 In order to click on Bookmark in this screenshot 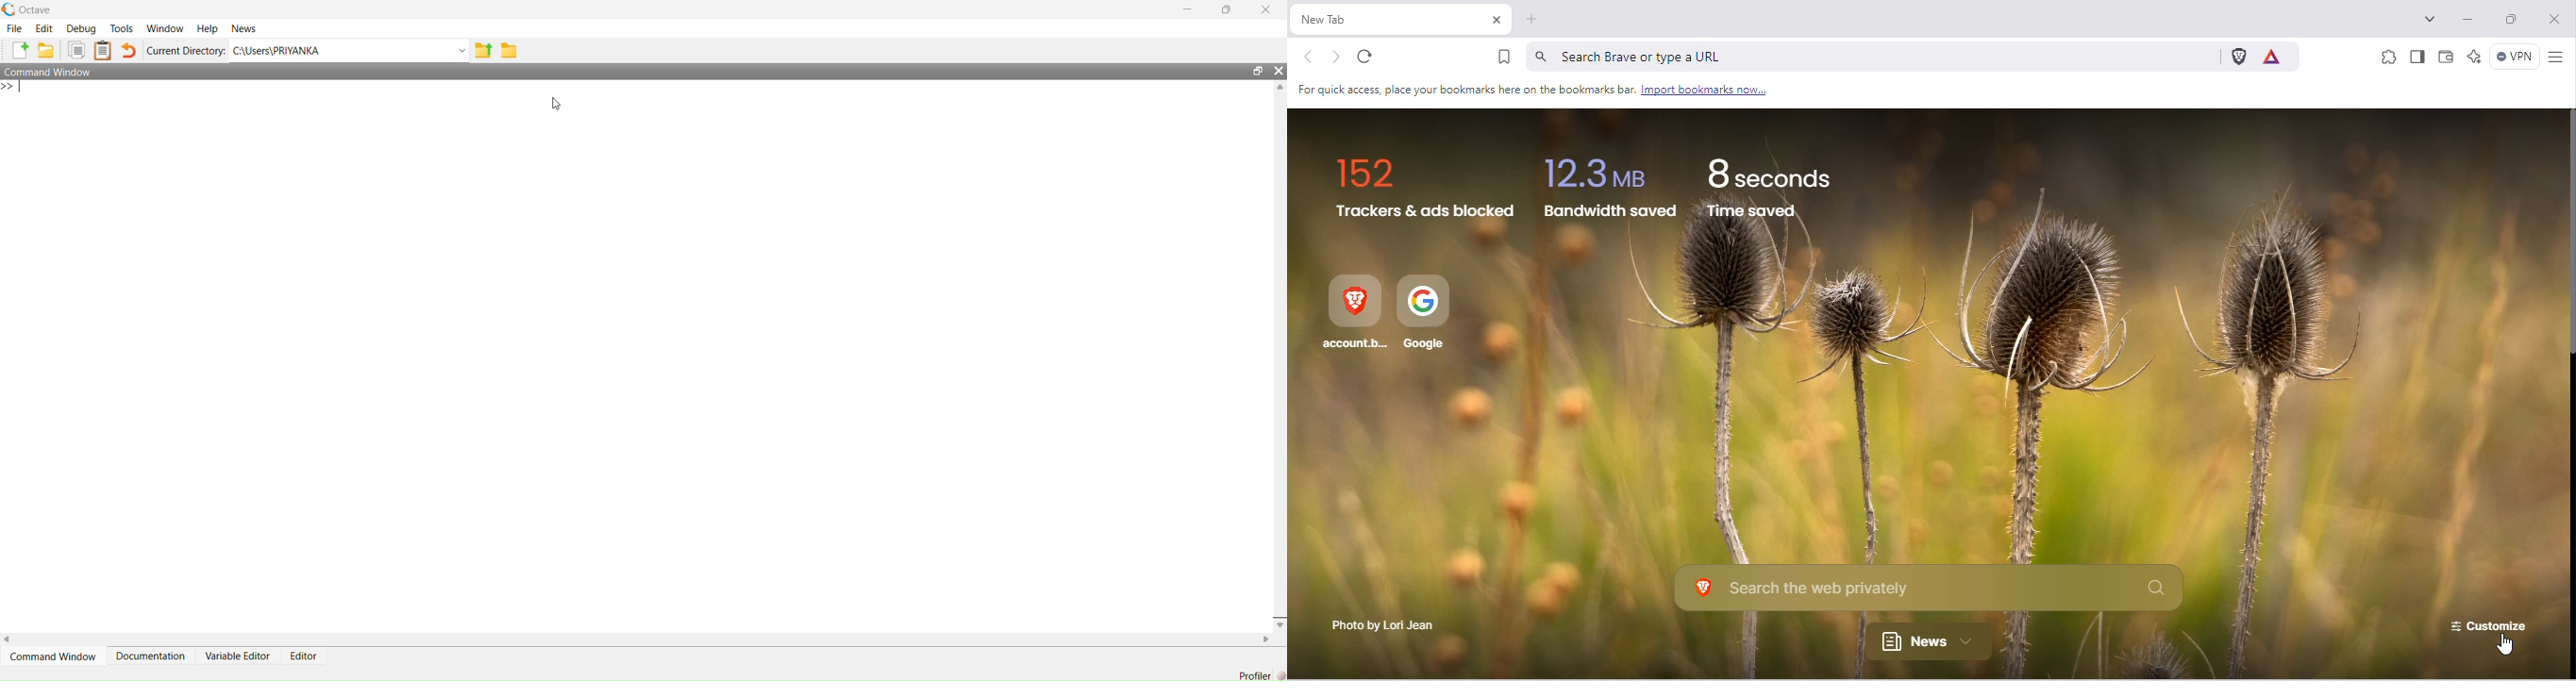, I will do `click(1504, 57)`.